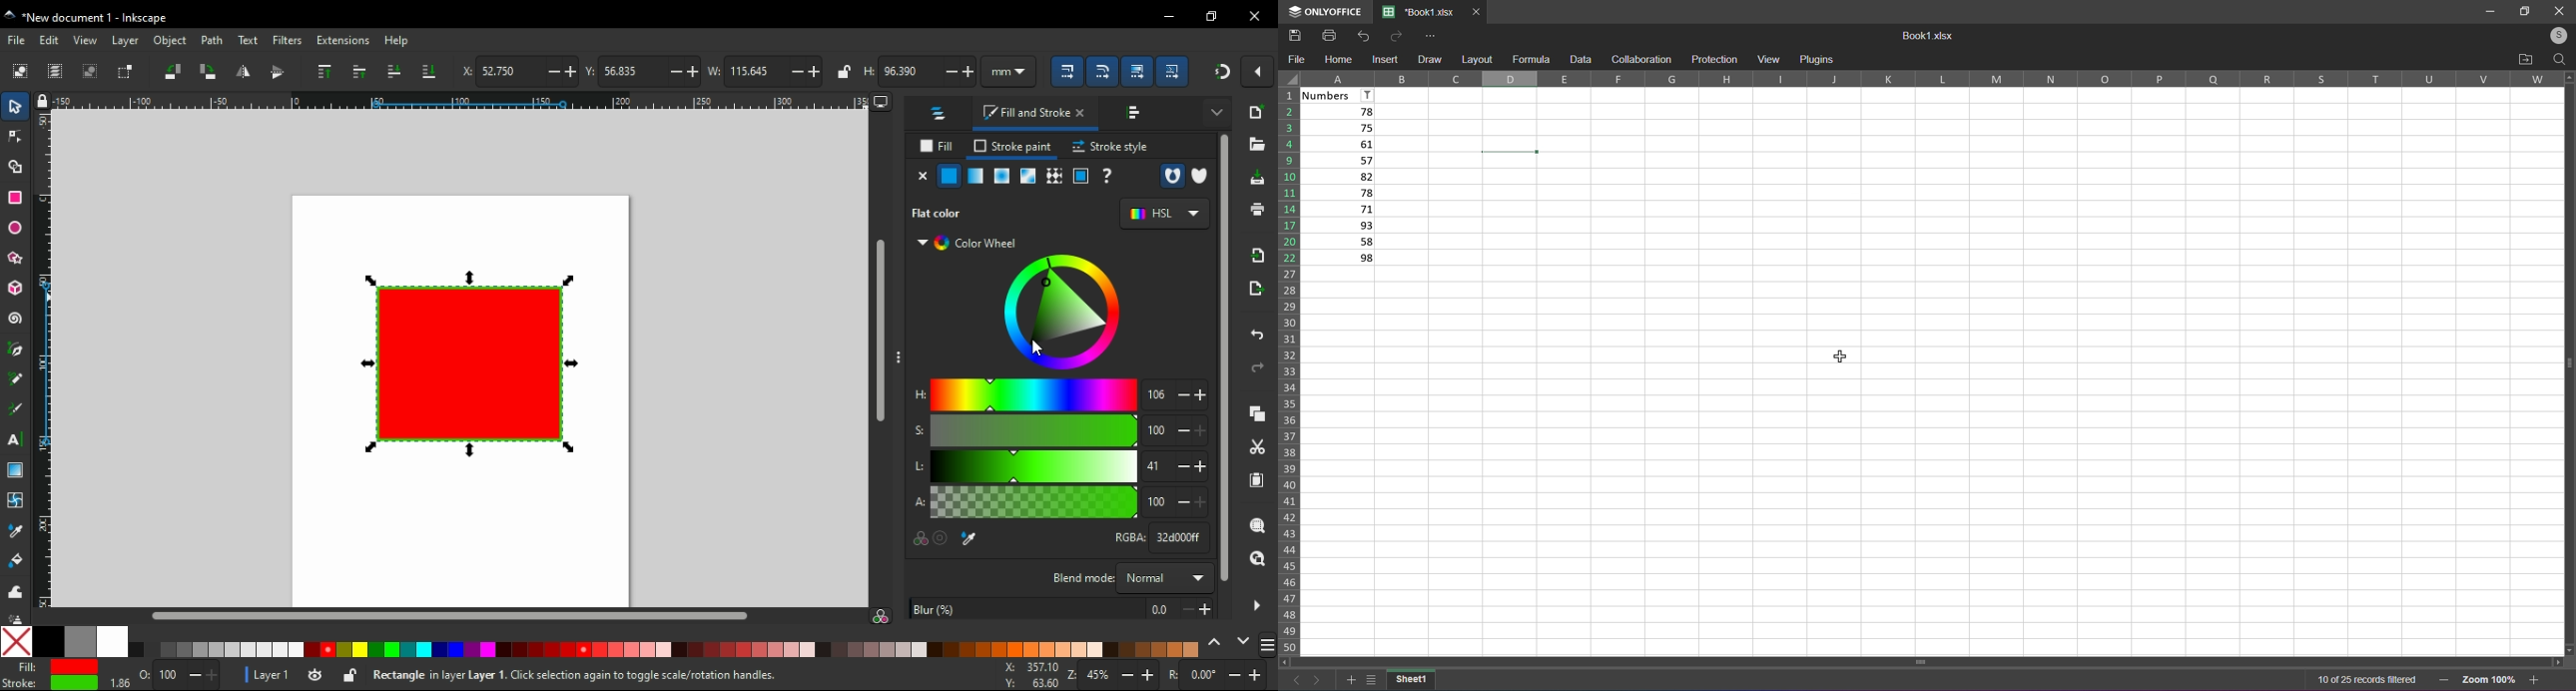  Describe the element at coordinates (807, 71) in the screenshot. I see `increase/decrease` at that location.